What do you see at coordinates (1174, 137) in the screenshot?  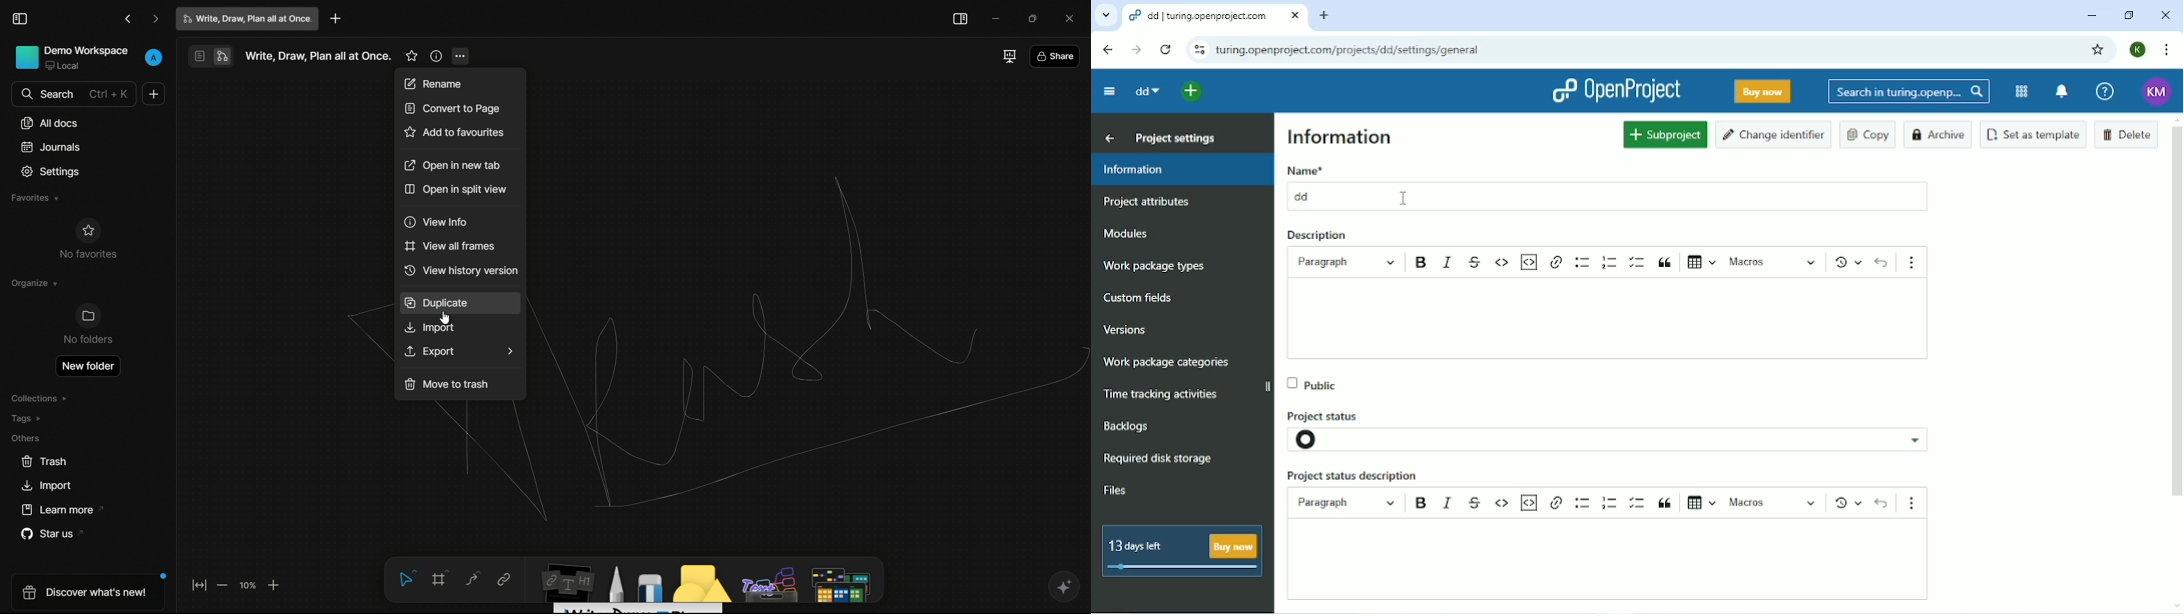 I see `Project settings` at bounding box center [1174, 137].